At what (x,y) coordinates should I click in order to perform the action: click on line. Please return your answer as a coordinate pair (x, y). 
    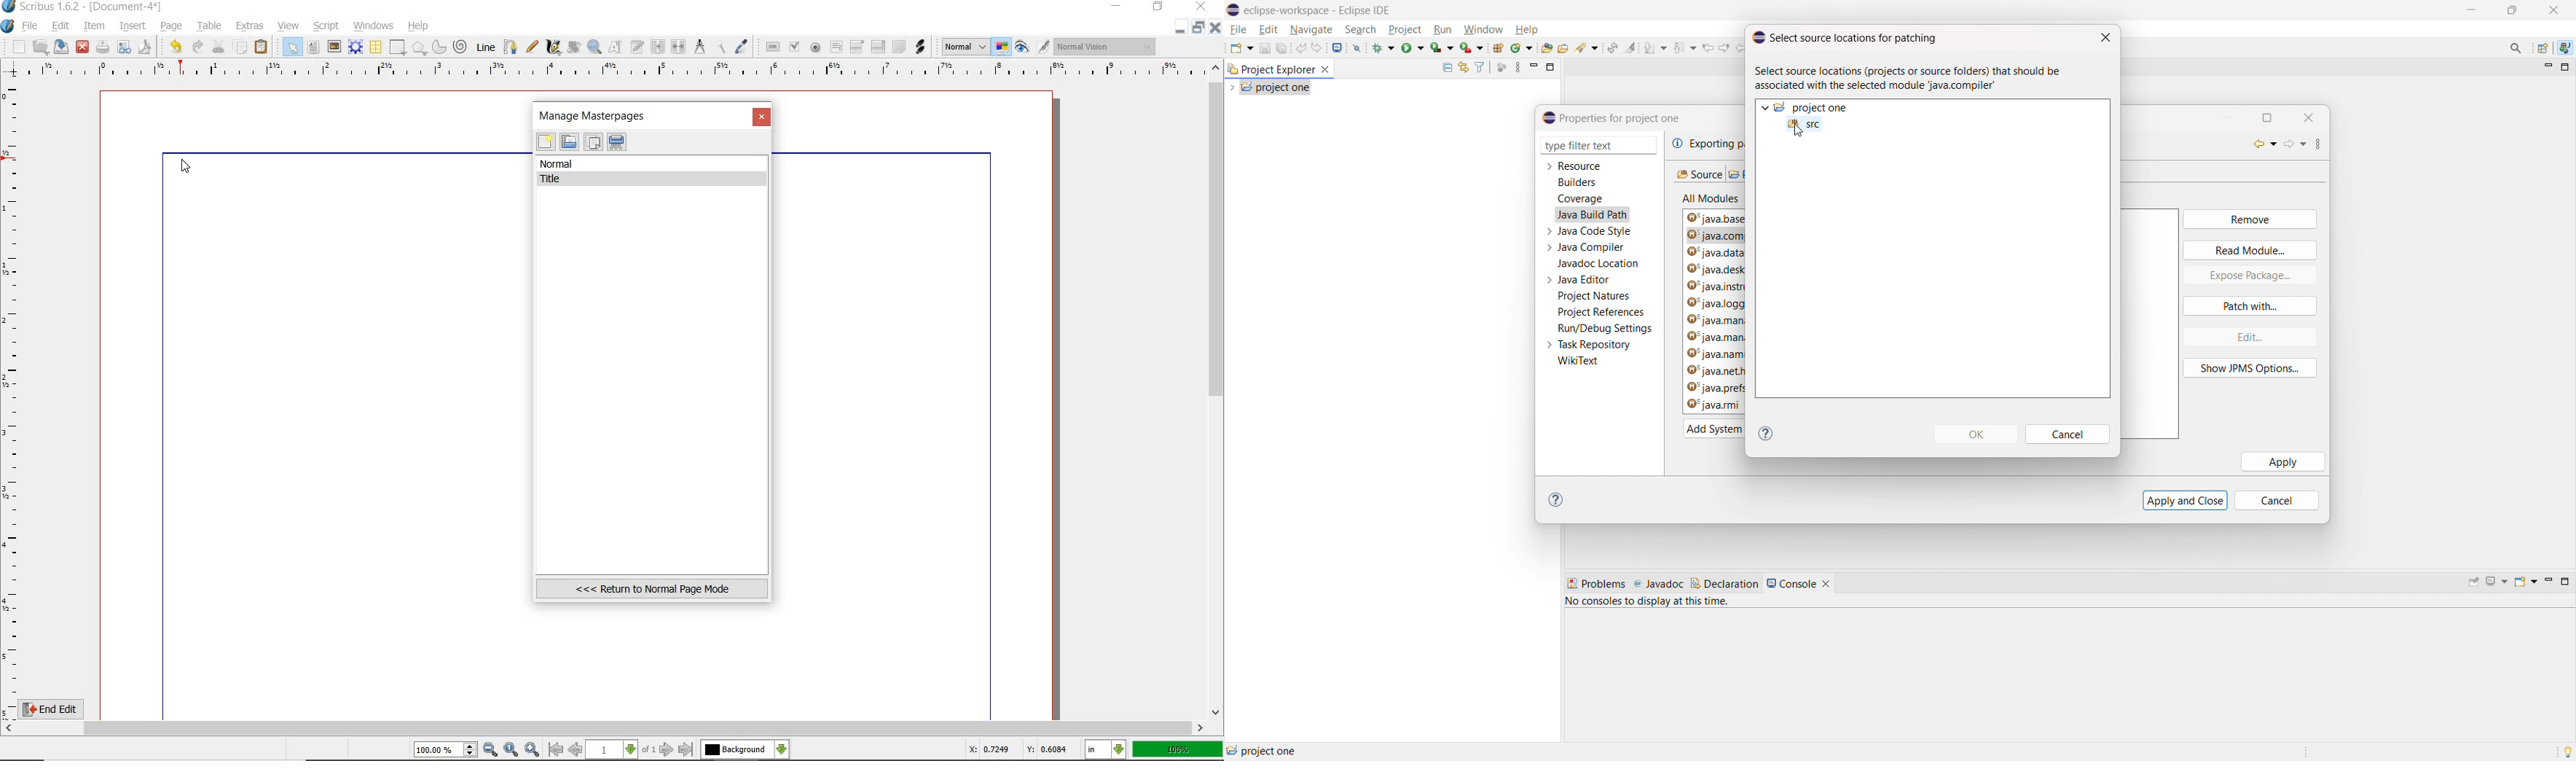
    Looking at the image, I should click on (484, 47).